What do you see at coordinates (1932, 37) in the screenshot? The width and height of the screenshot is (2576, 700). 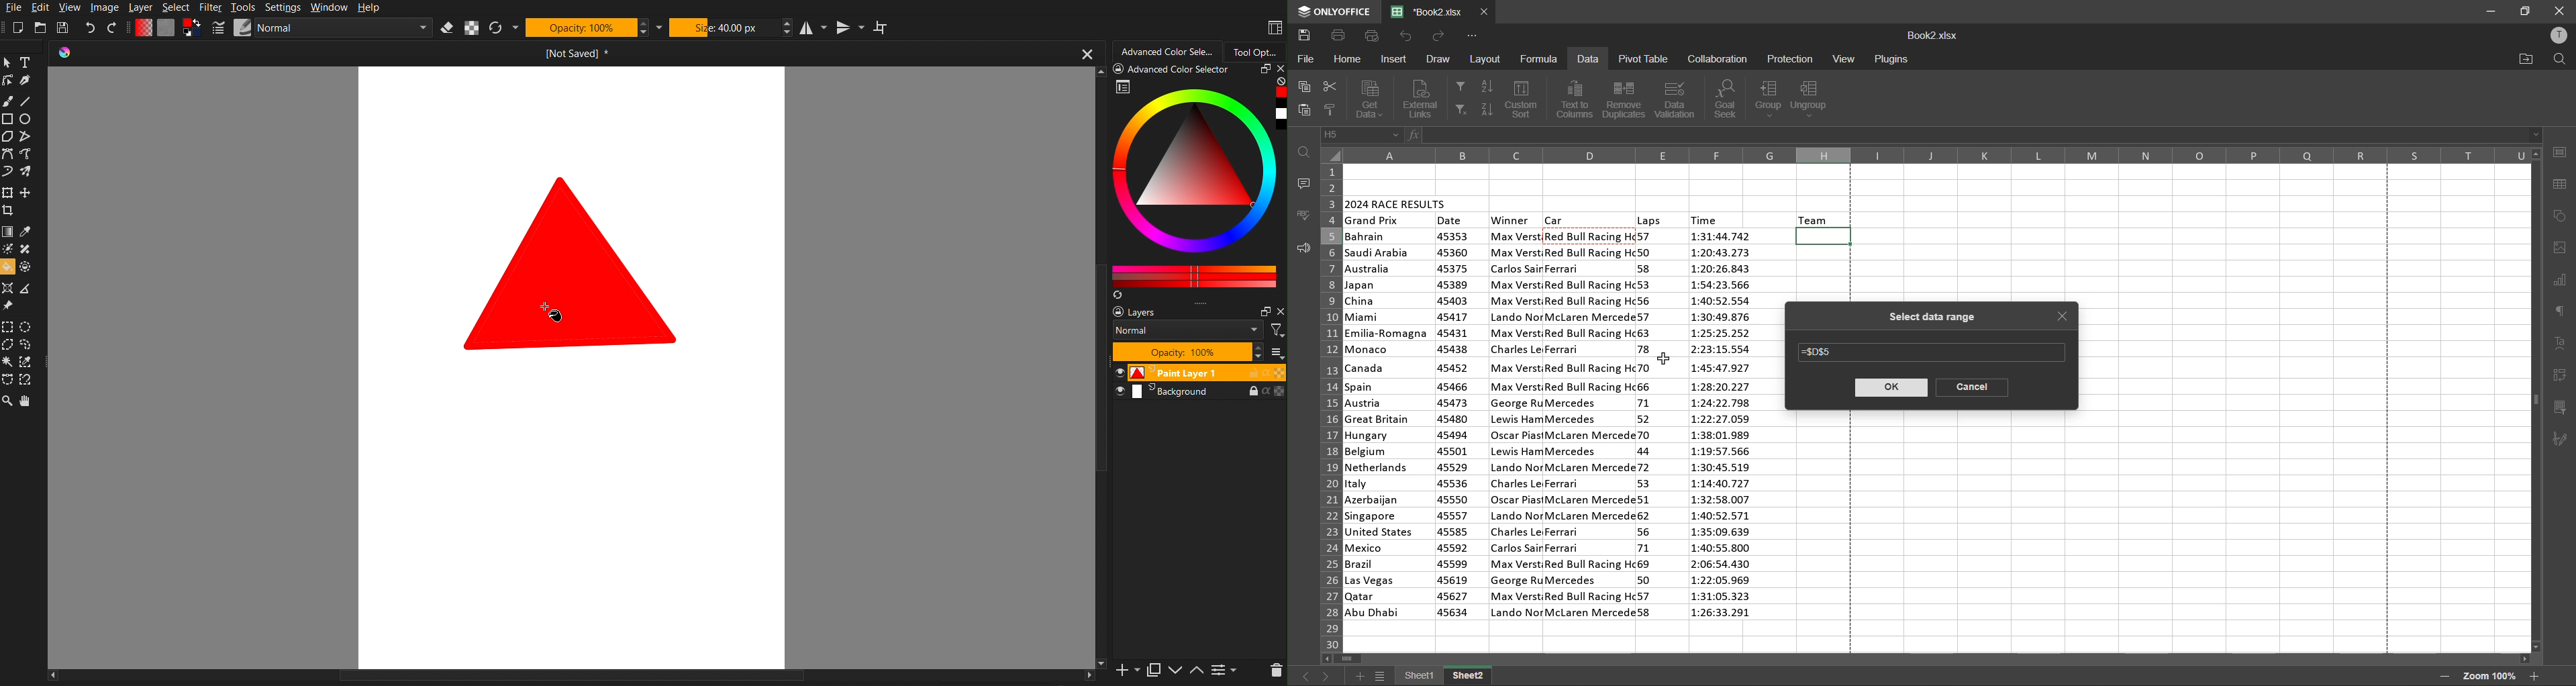 I see `filename` at bounding box center [1932, 37].